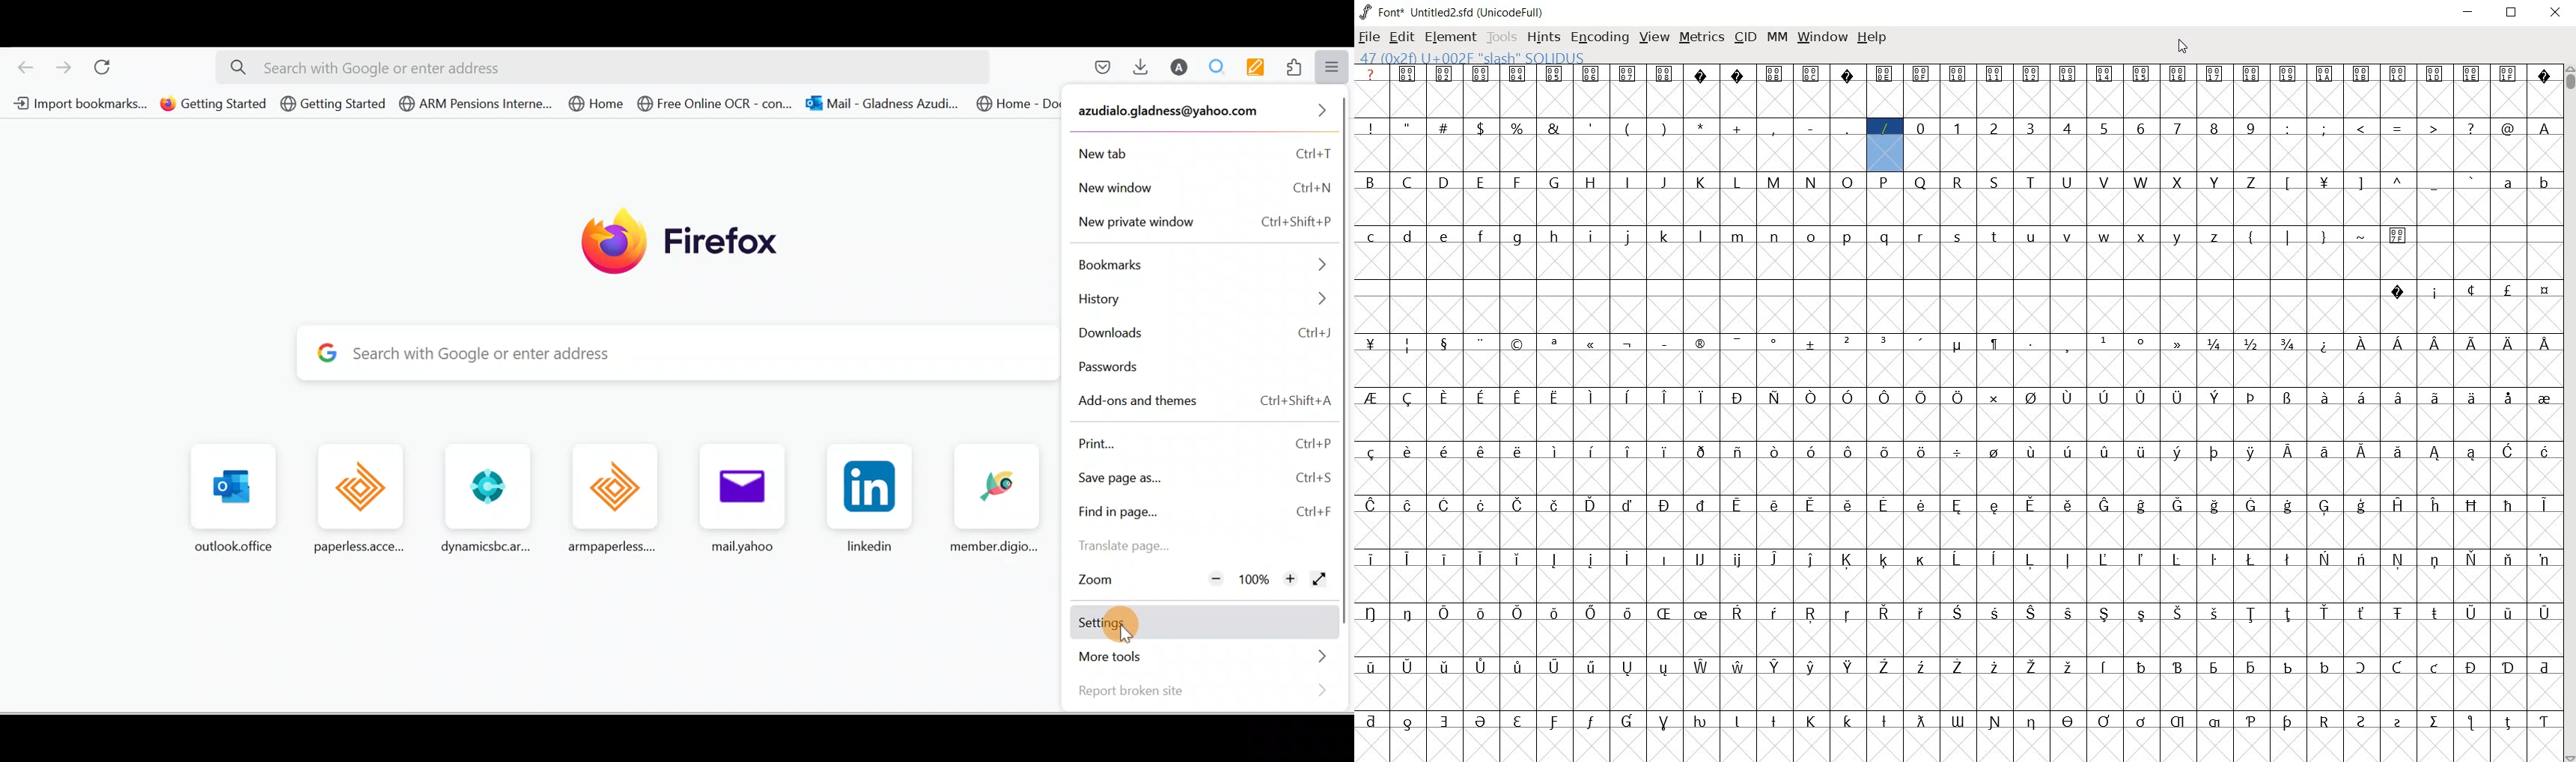 The width and height of the screenshot is (2576, 784). I want to click on glyph, so click(1444, 397).